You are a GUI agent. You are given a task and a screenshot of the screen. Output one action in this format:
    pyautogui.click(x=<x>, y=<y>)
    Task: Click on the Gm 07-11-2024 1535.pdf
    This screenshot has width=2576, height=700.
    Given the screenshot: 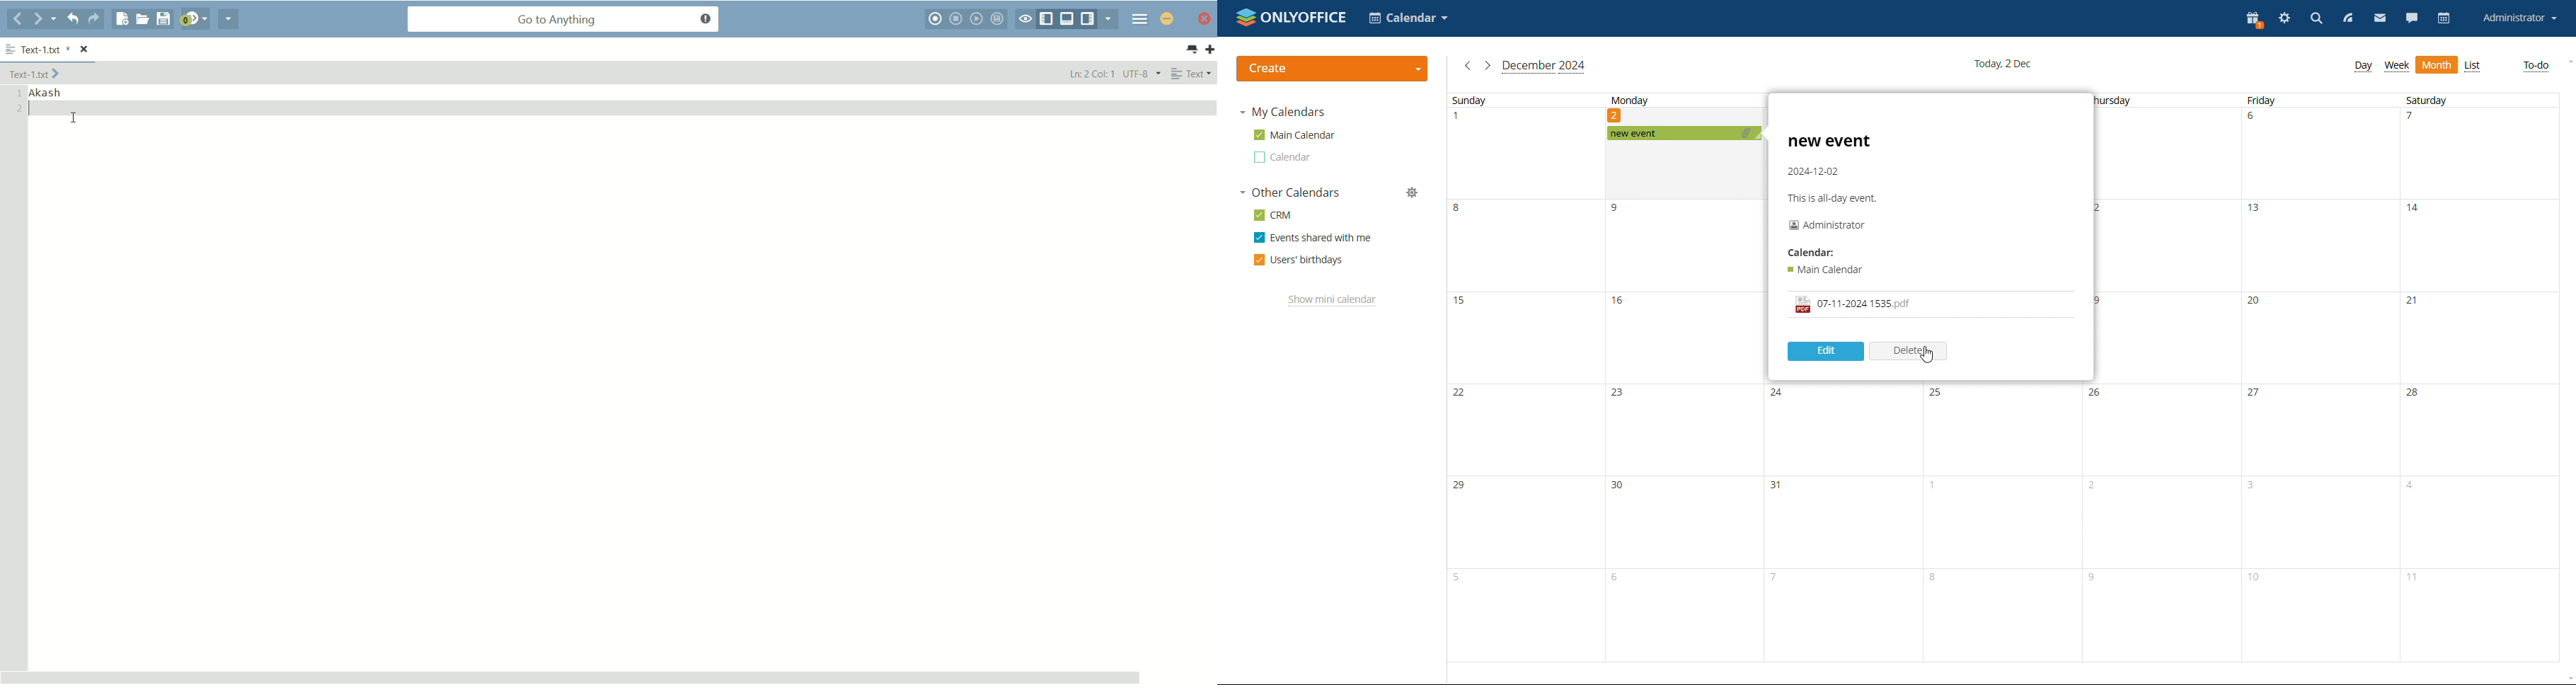 What is the action you would take?
    pyautogui.click(x=1852, y=304)
    